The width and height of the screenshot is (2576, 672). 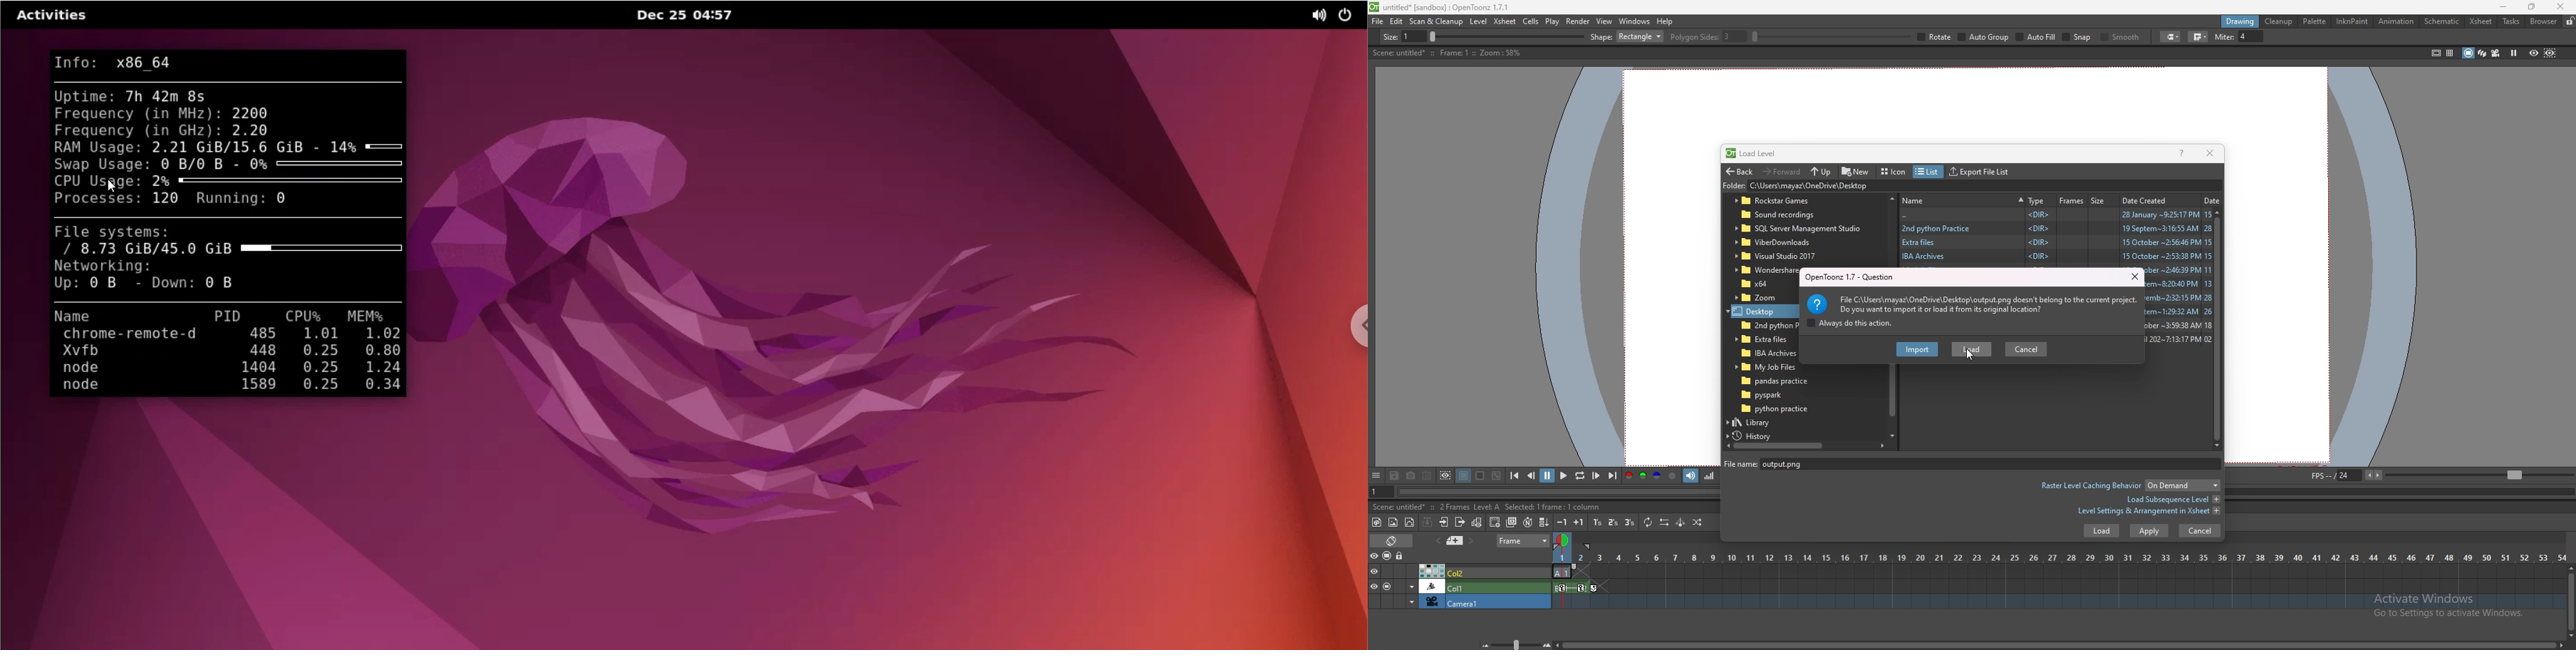 What do you see at coordinates (1880, 37) in the screenshot?
I see `shape` at bounding box center [1880, 37].